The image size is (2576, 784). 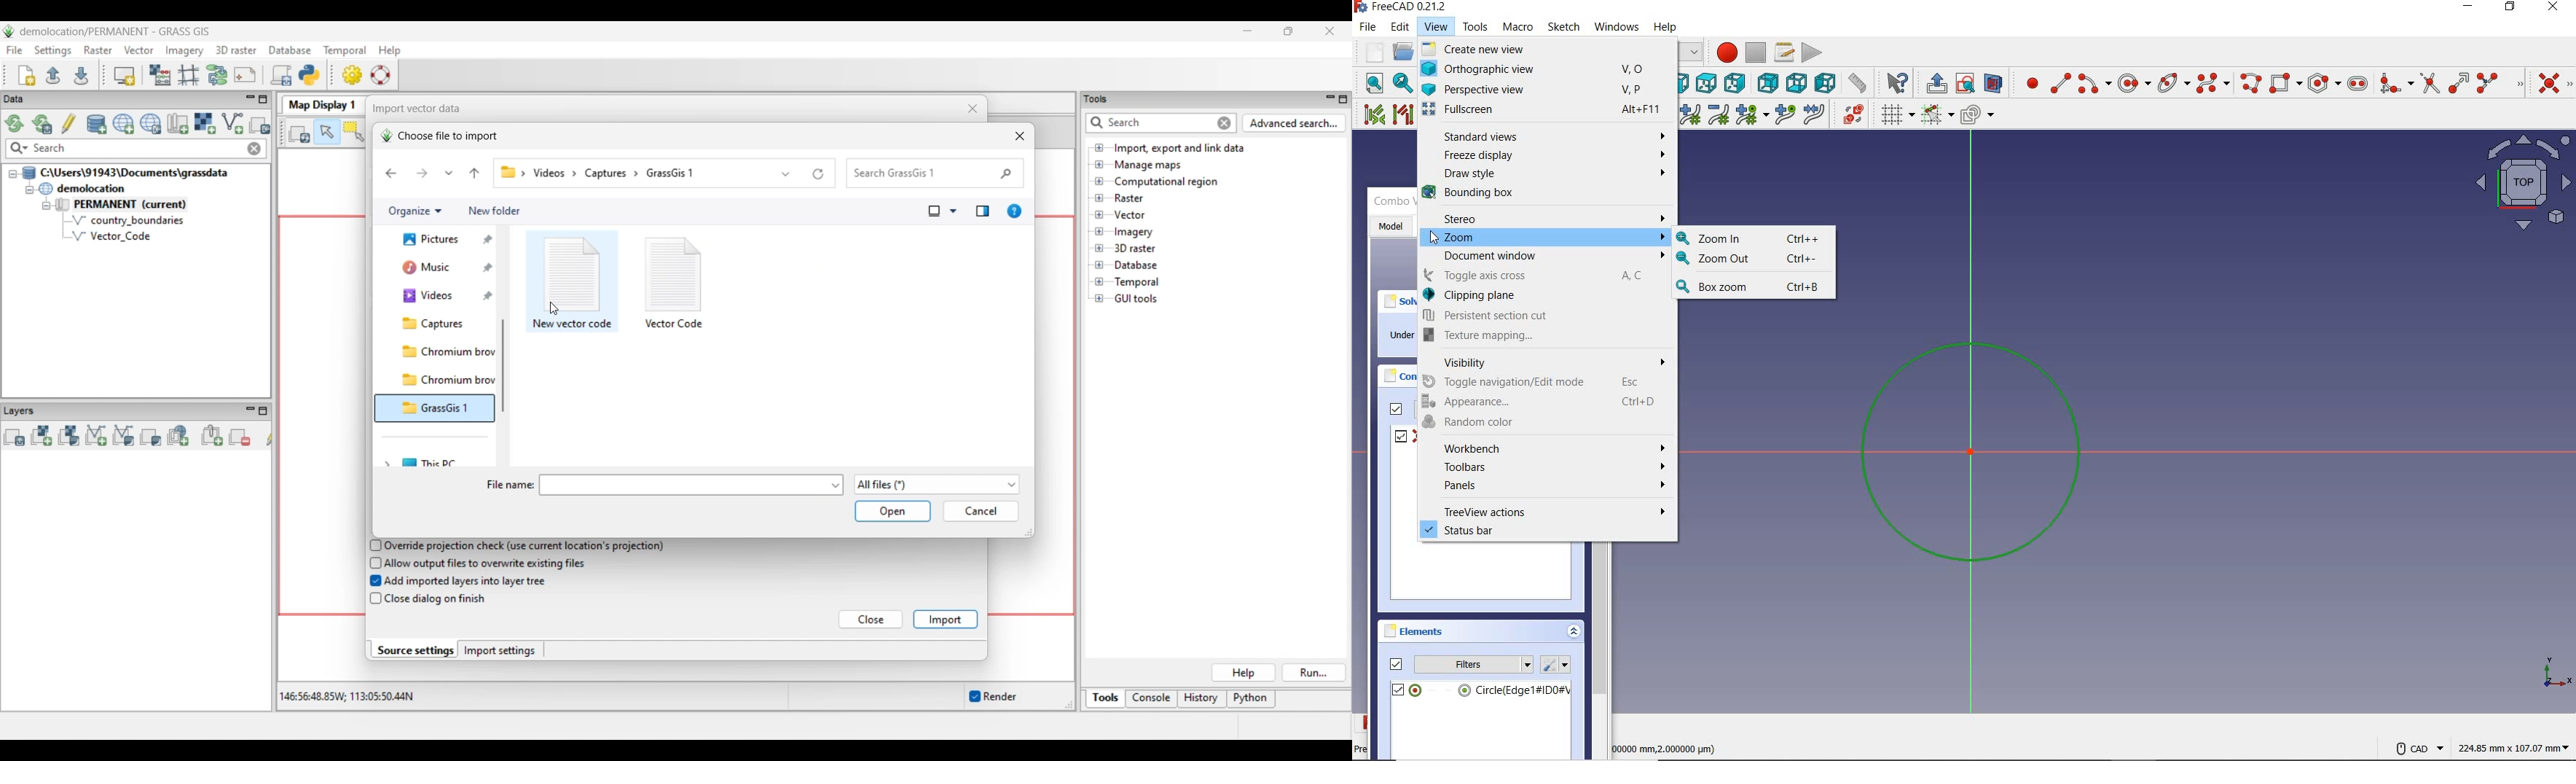 What do you see at coordinates (1893, 114) in the screenshot?
I see `toggle grid` at bounding box center [1893, 114].